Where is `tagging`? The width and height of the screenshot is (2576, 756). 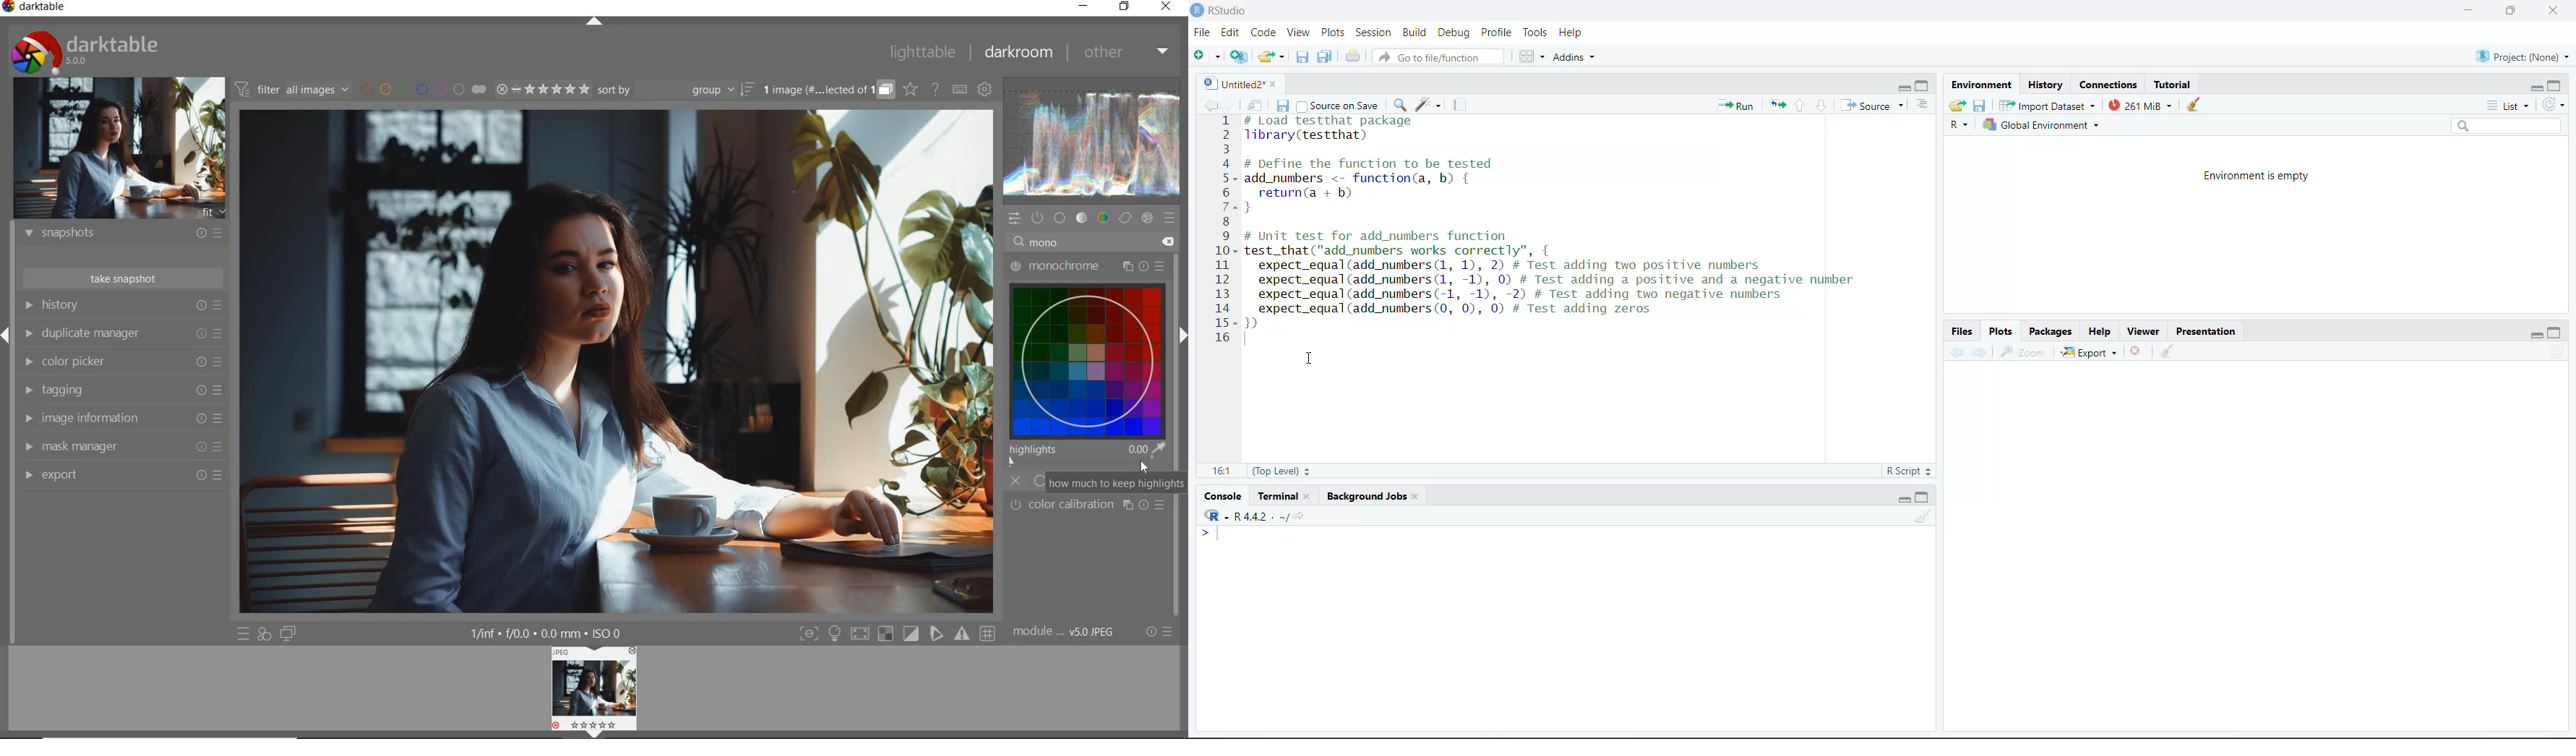
tagging is located at coordinates (120, 389).